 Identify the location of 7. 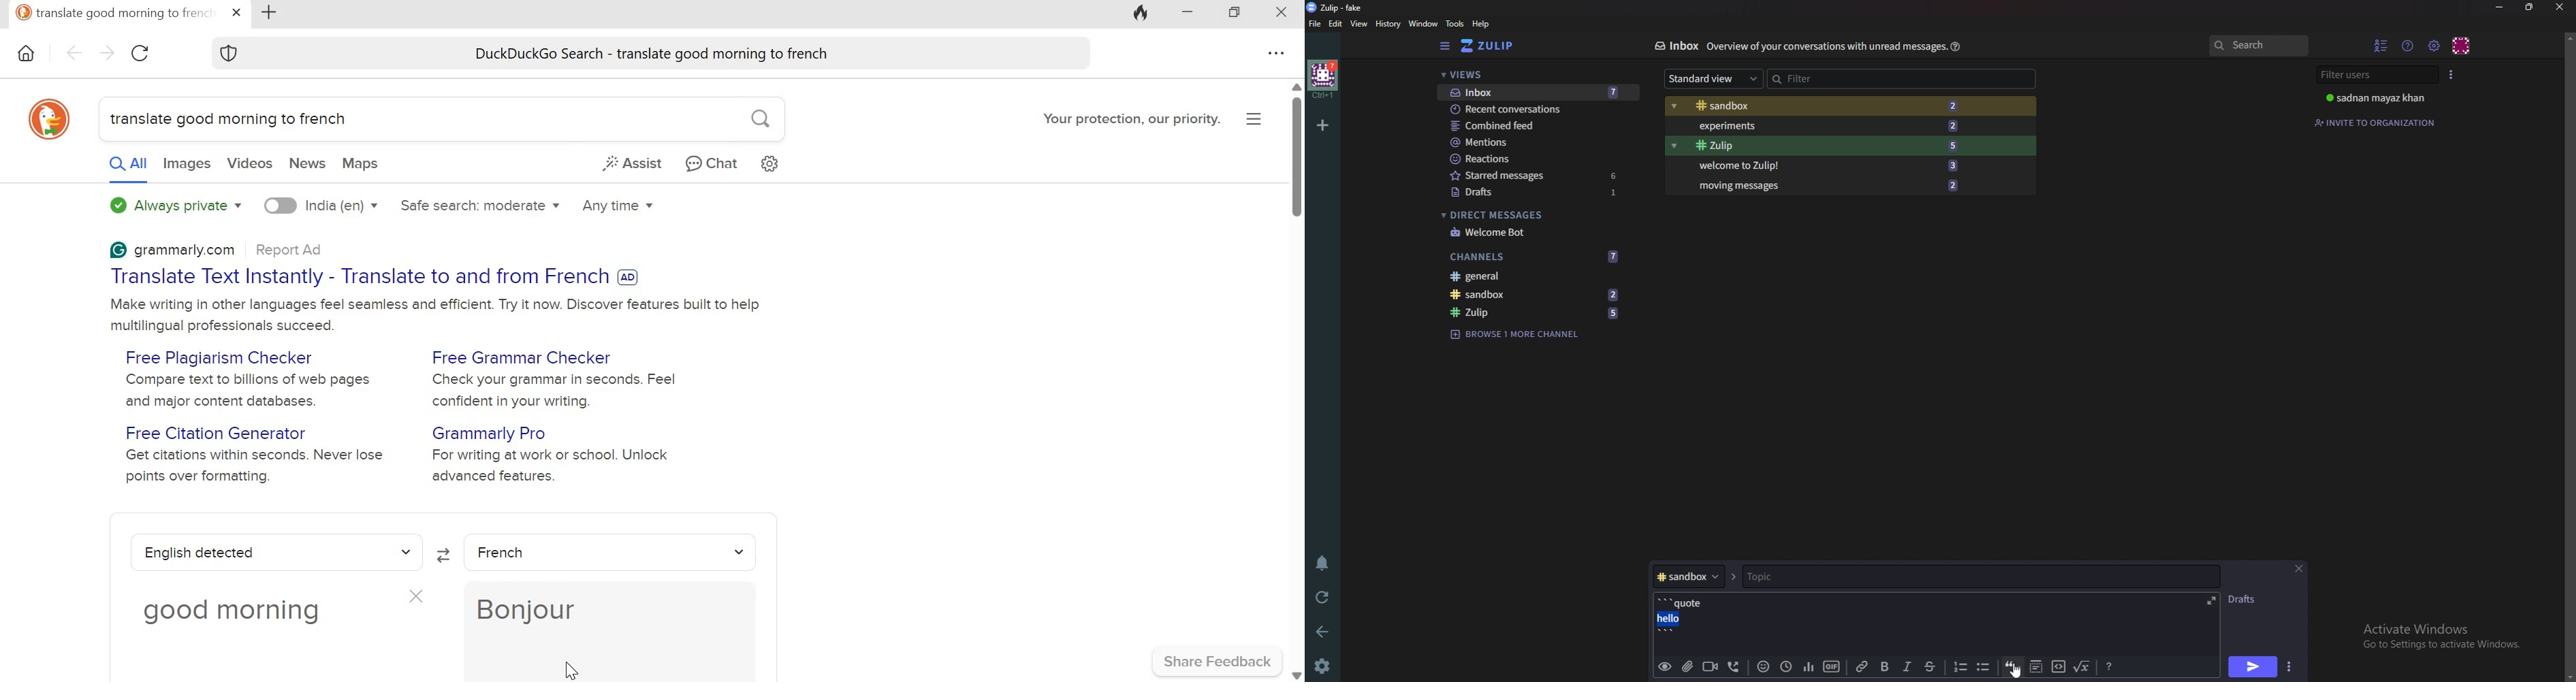
(1621, 91).